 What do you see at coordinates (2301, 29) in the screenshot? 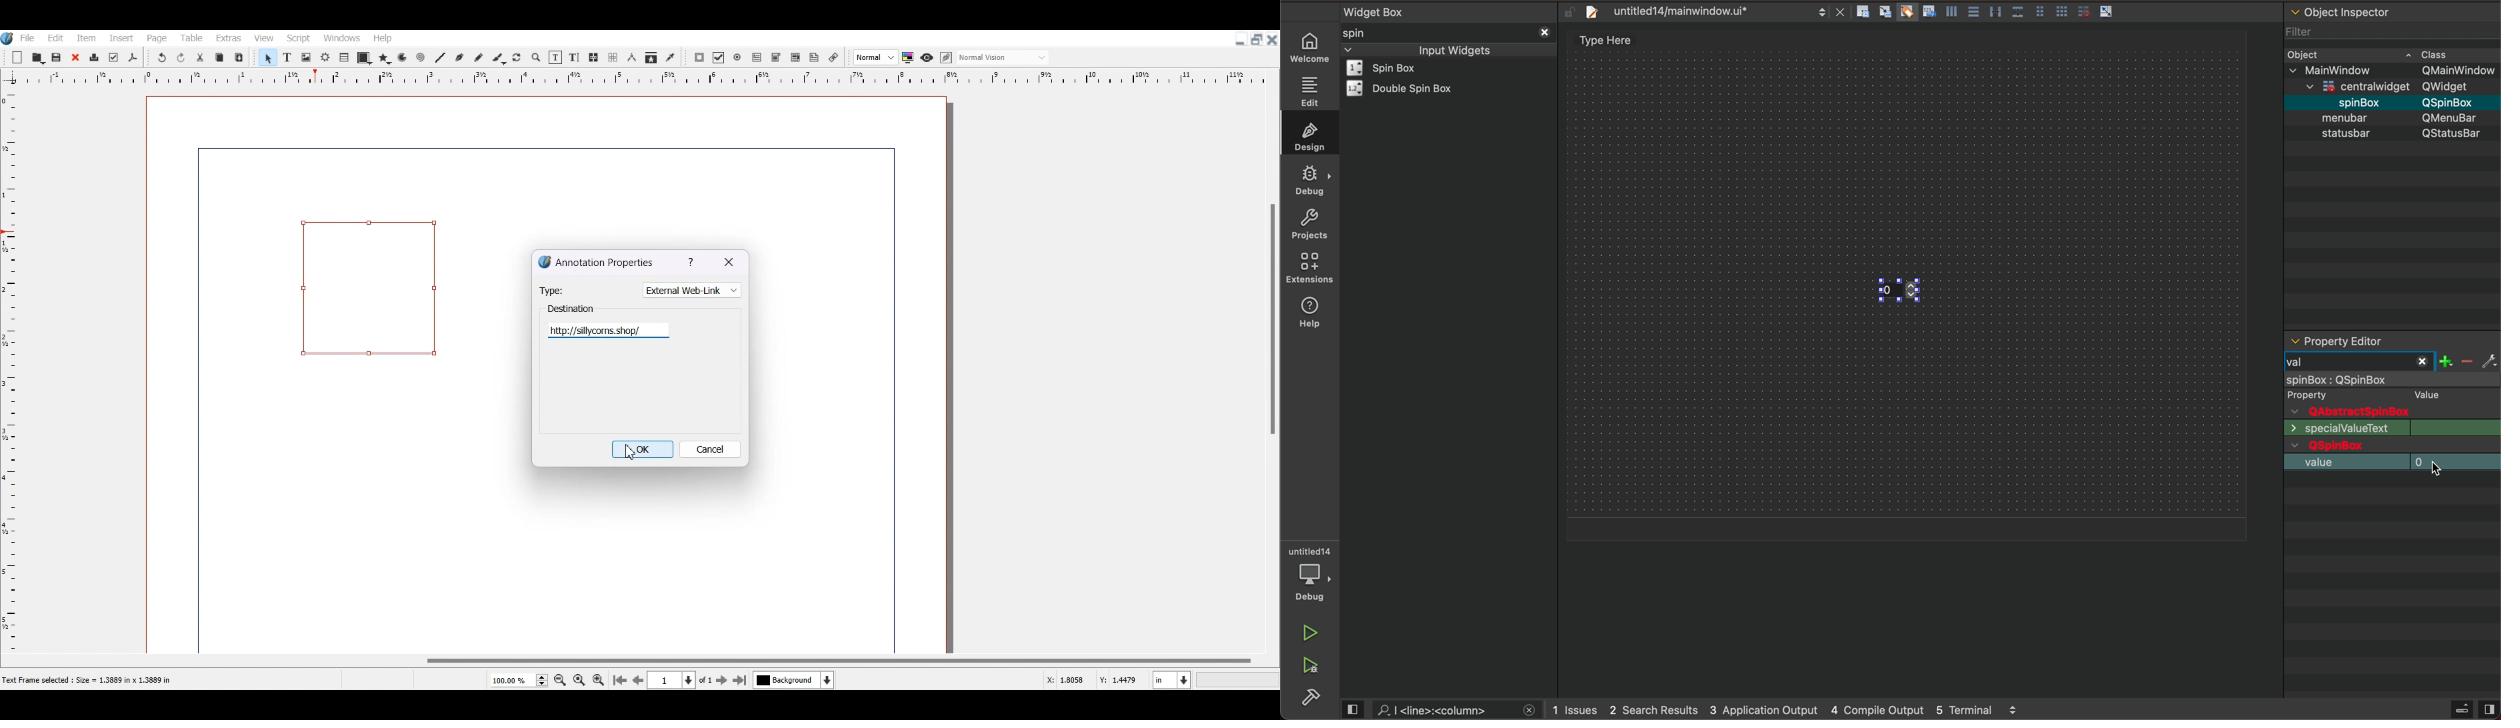
I see `filter` at bounding box center [2301, 29].